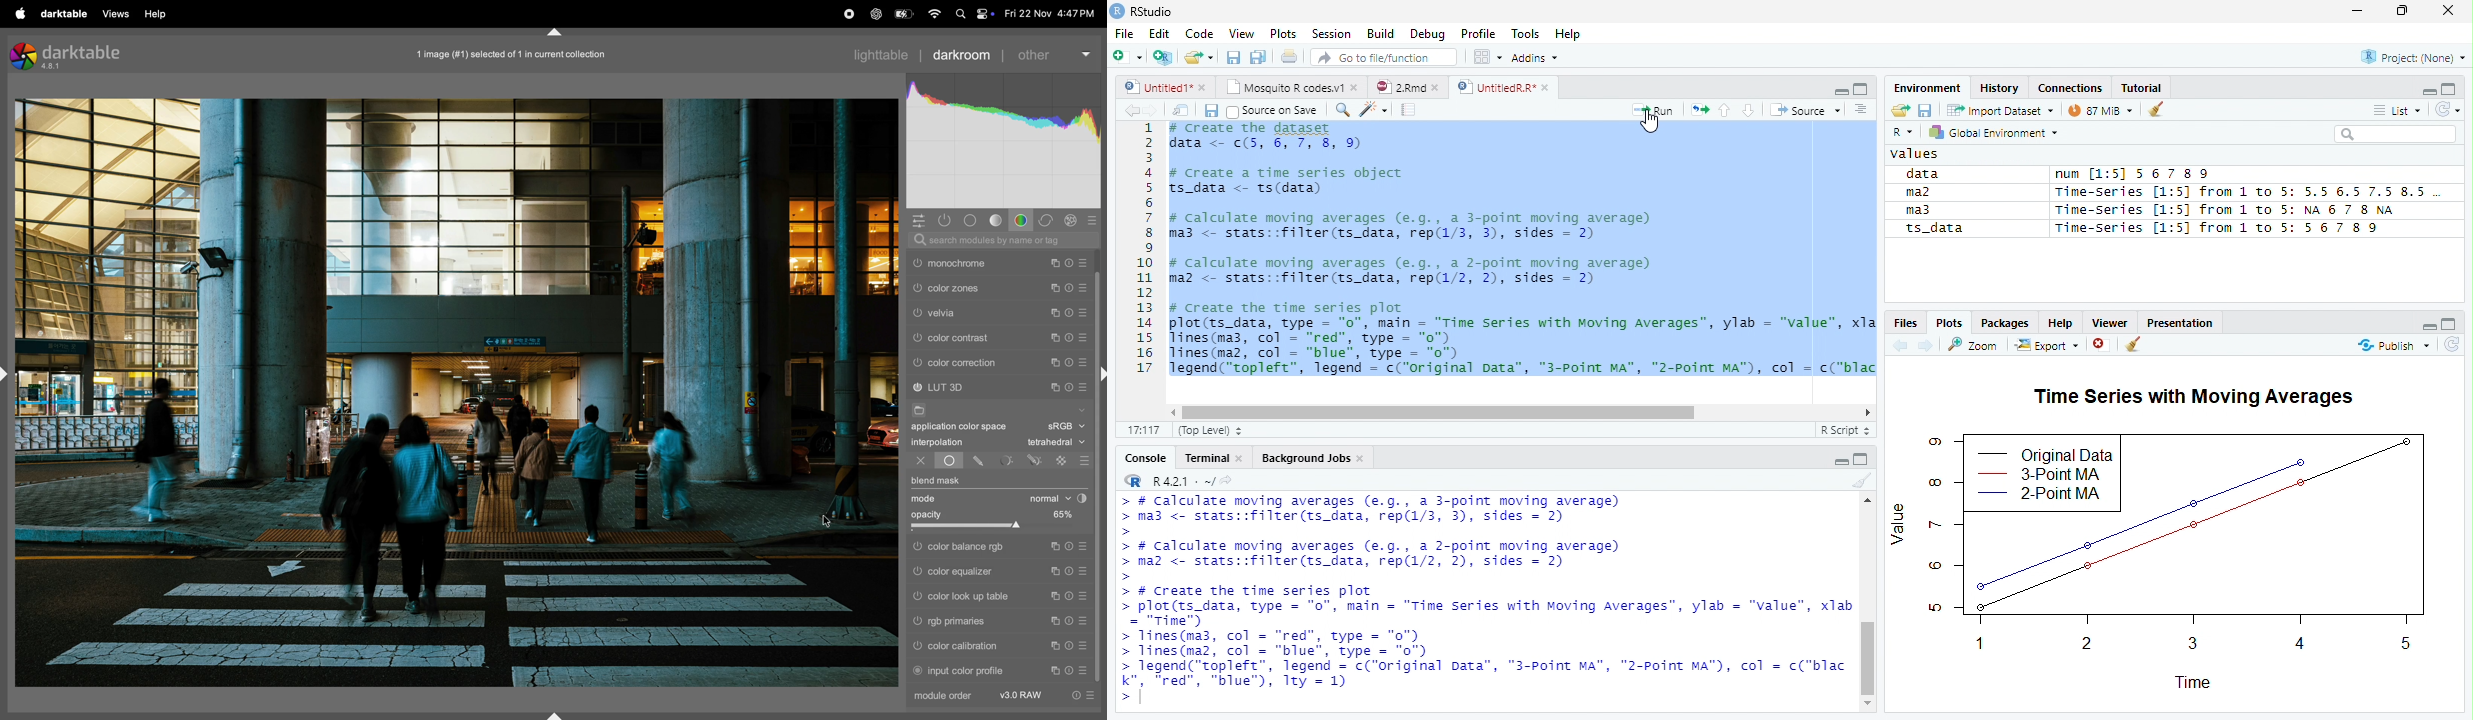  Describe the element at coordinates (1199, 58) in the screenshot. I see `open an existing file` at that location.